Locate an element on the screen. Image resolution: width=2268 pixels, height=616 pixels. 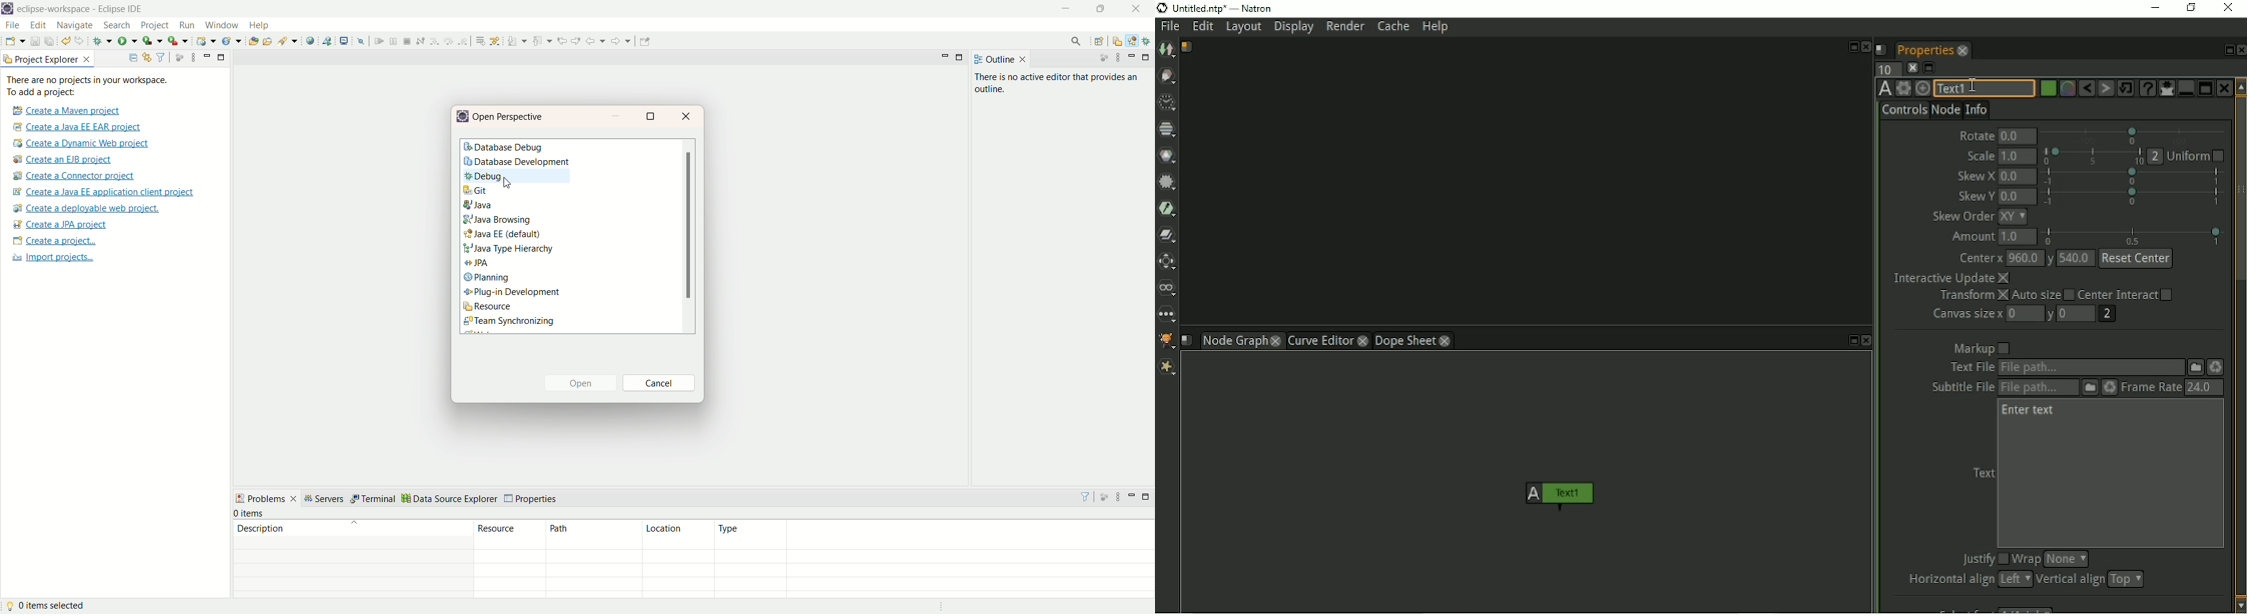
minimize is located at coordinates (1133, 497).